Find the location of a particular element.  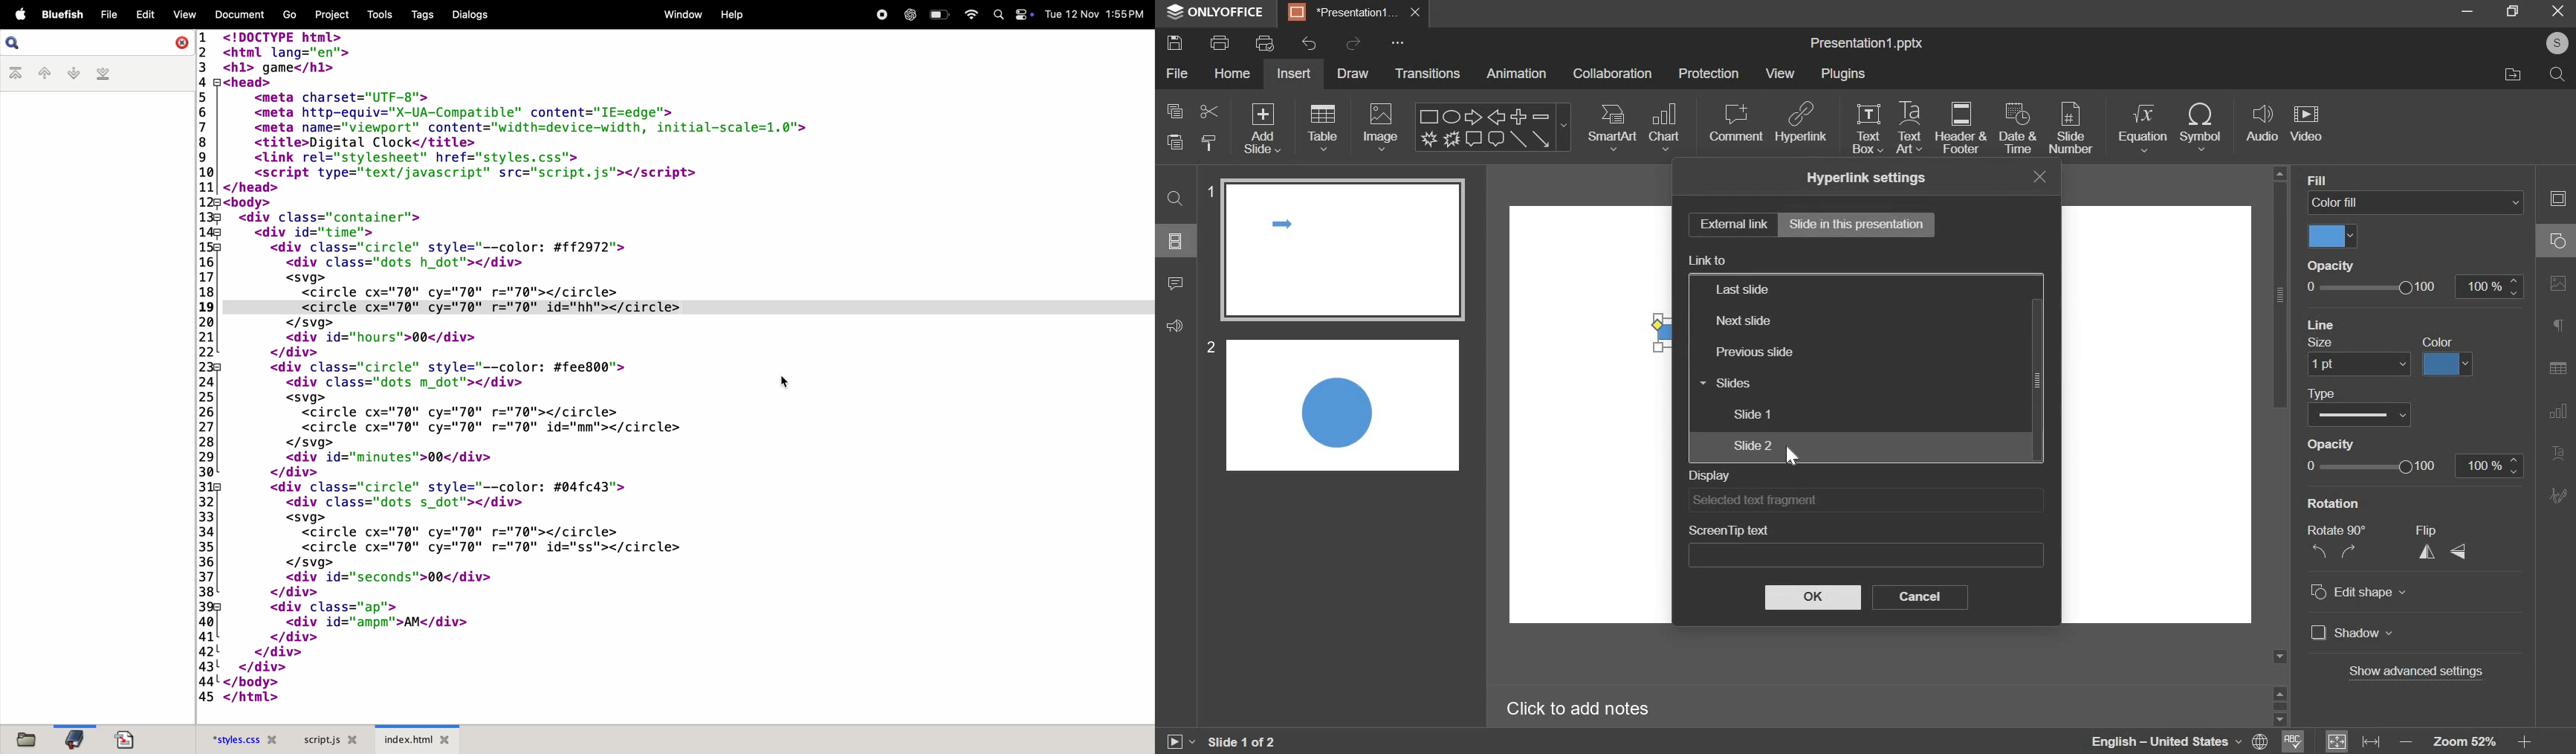

style.css is located at coordinates (244, 738).